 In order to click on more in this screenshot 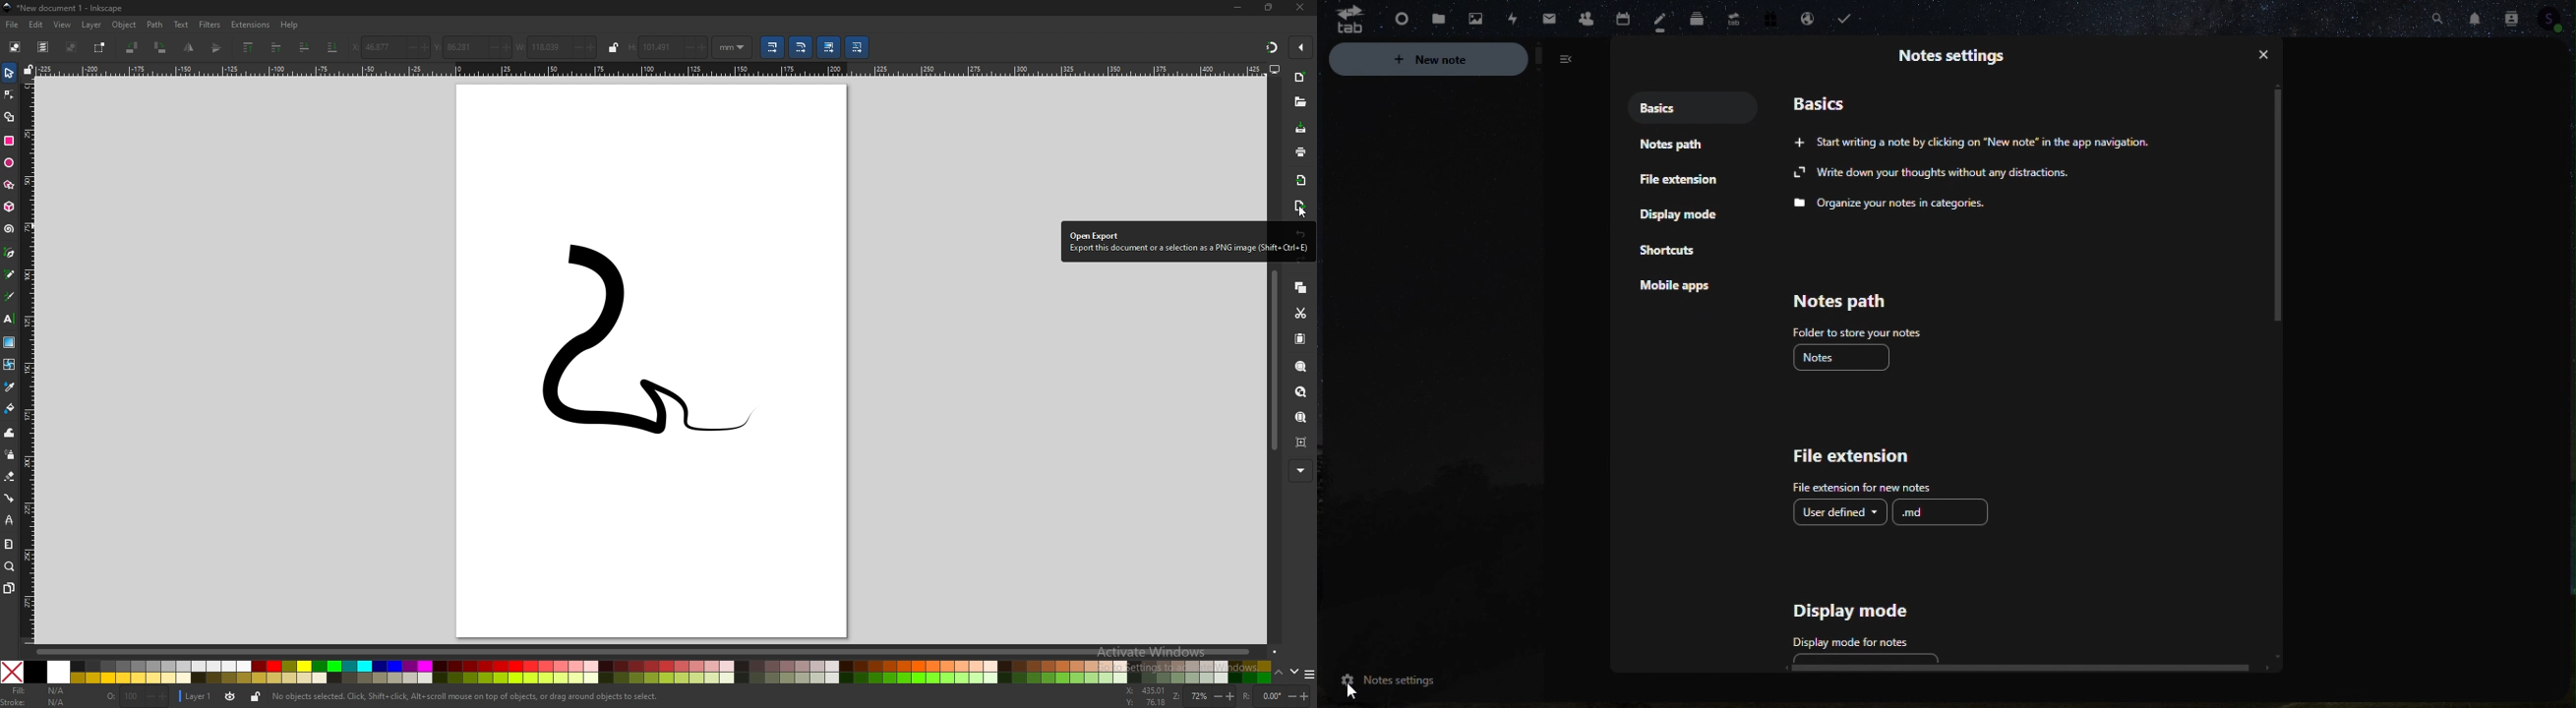, I will do `click(1300, 471)`.